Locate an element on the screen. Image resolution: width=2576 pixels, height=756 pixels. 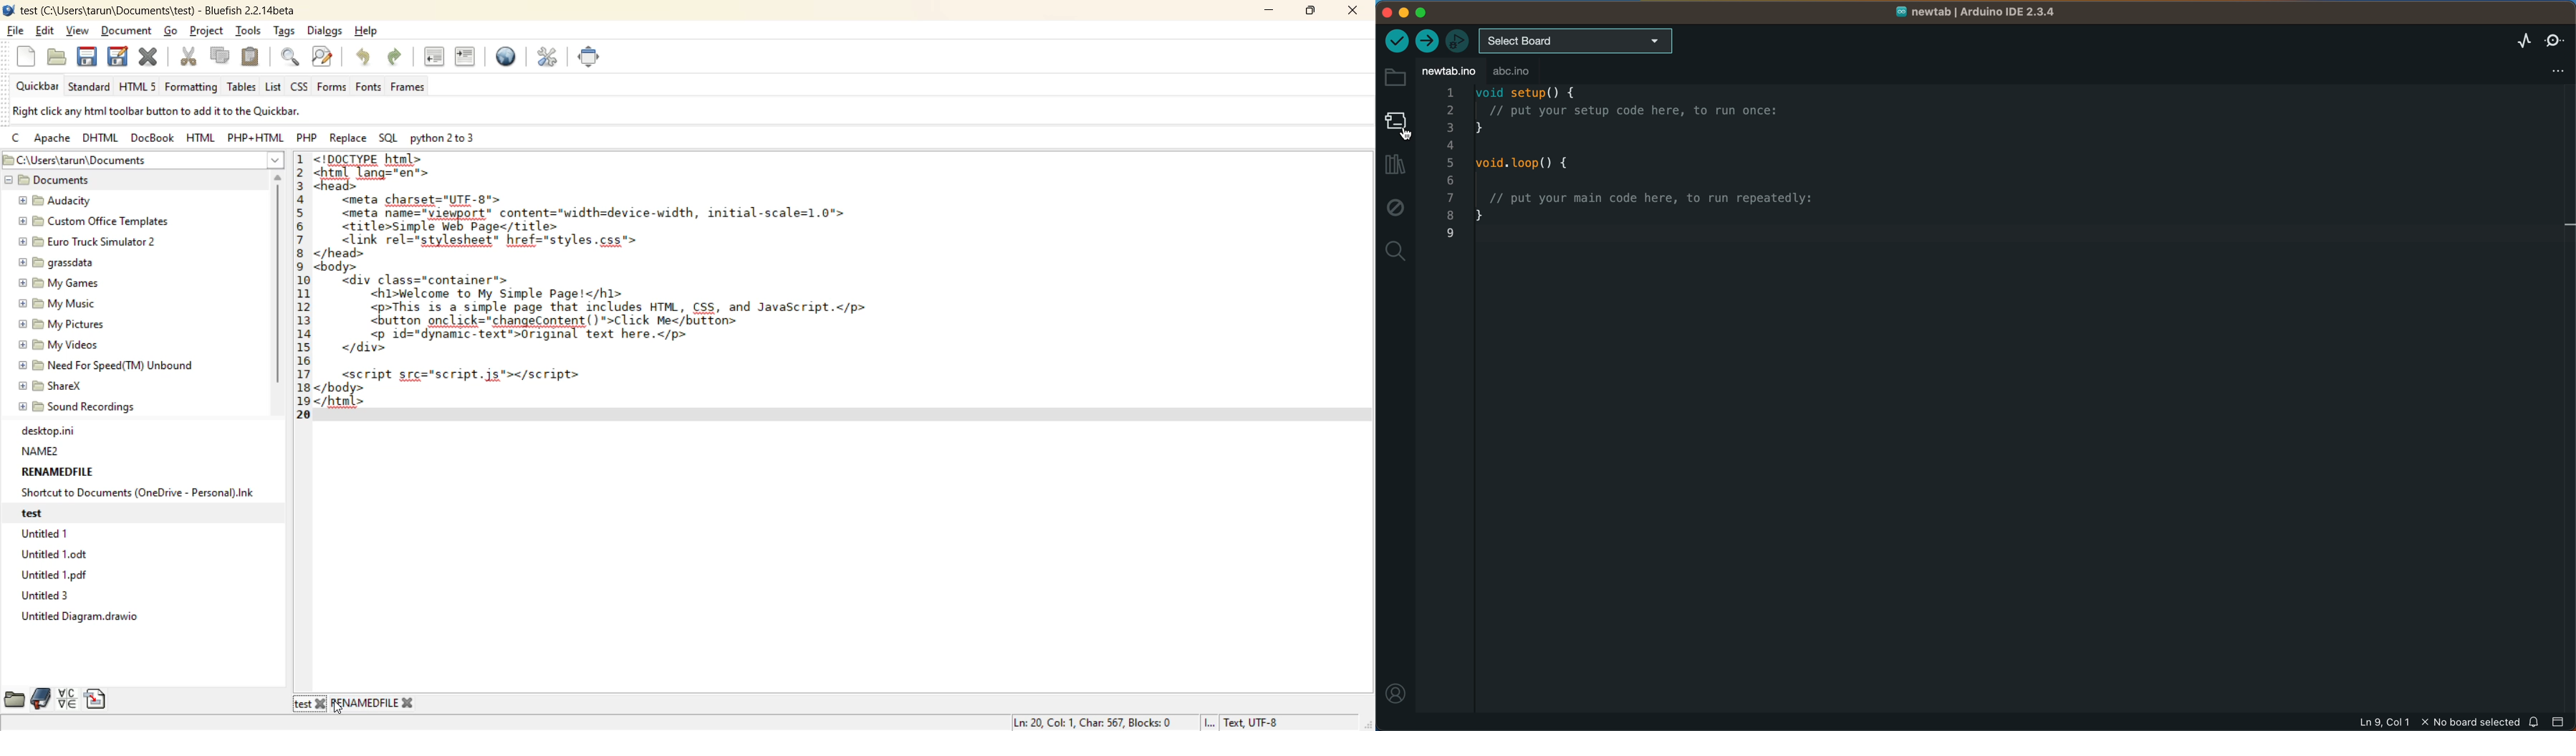
renamedfile is located at coordinates (365, 702).